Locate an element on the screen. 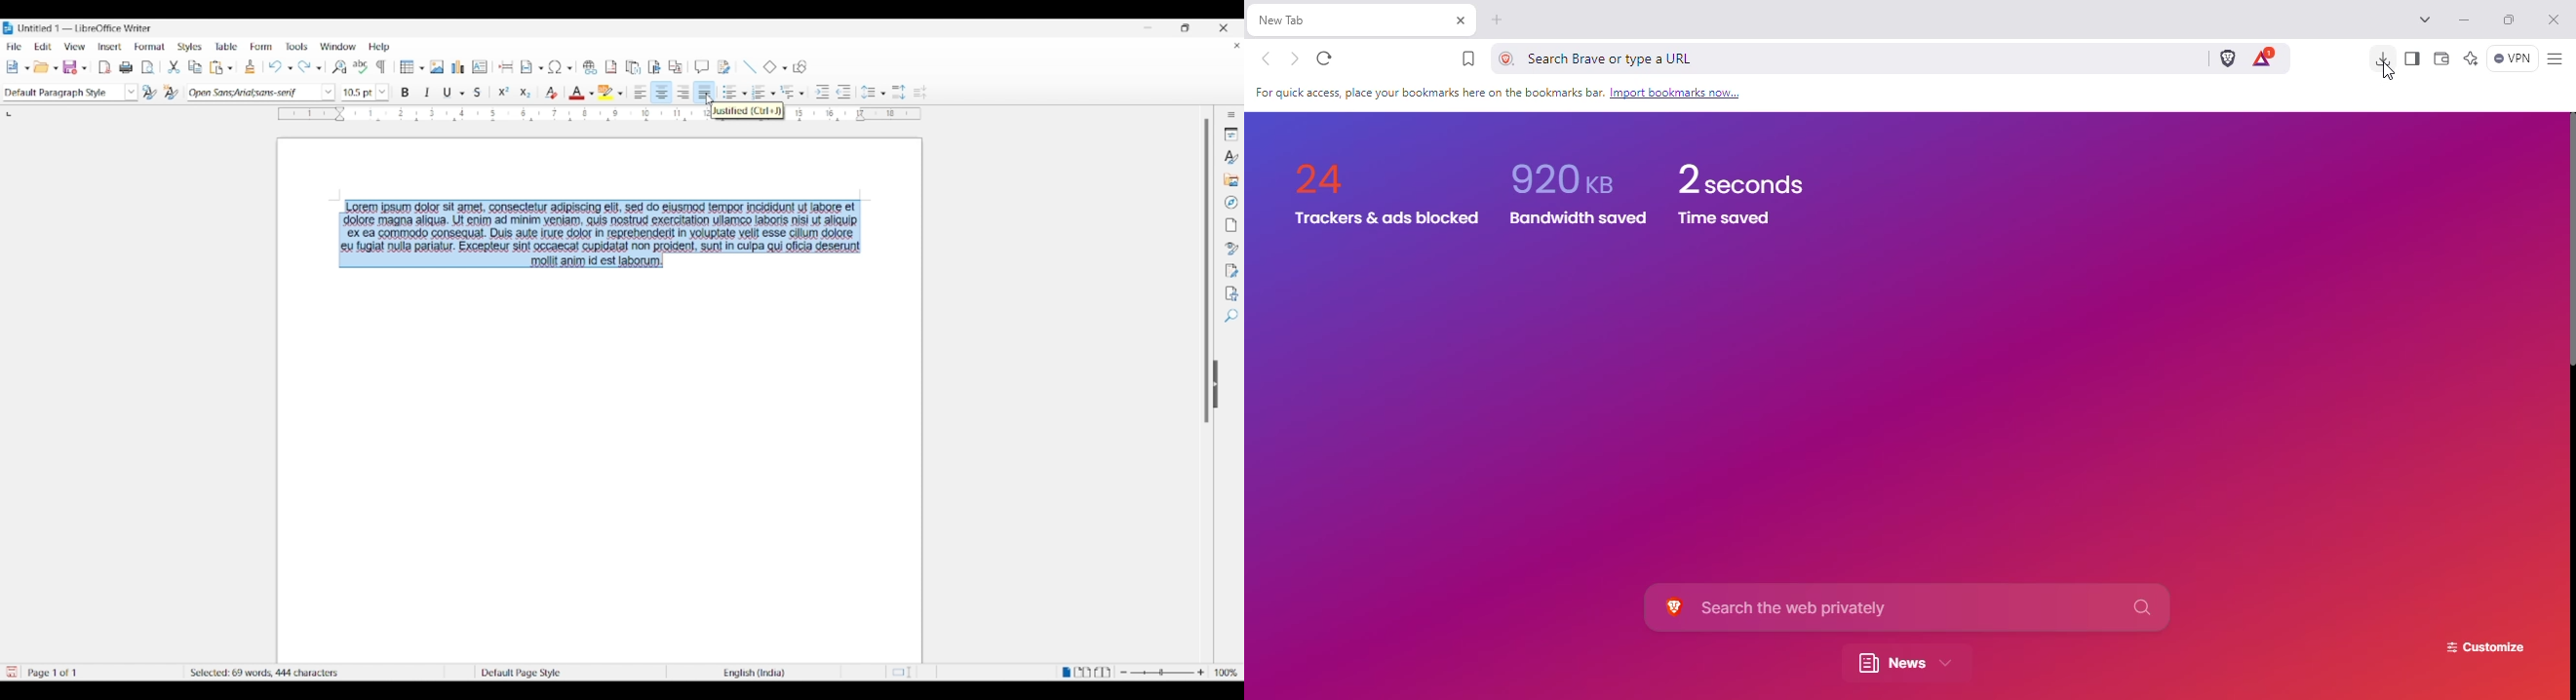 The width and height of the screenshot is (2576, 700). View is located at coordinates (75, 47).